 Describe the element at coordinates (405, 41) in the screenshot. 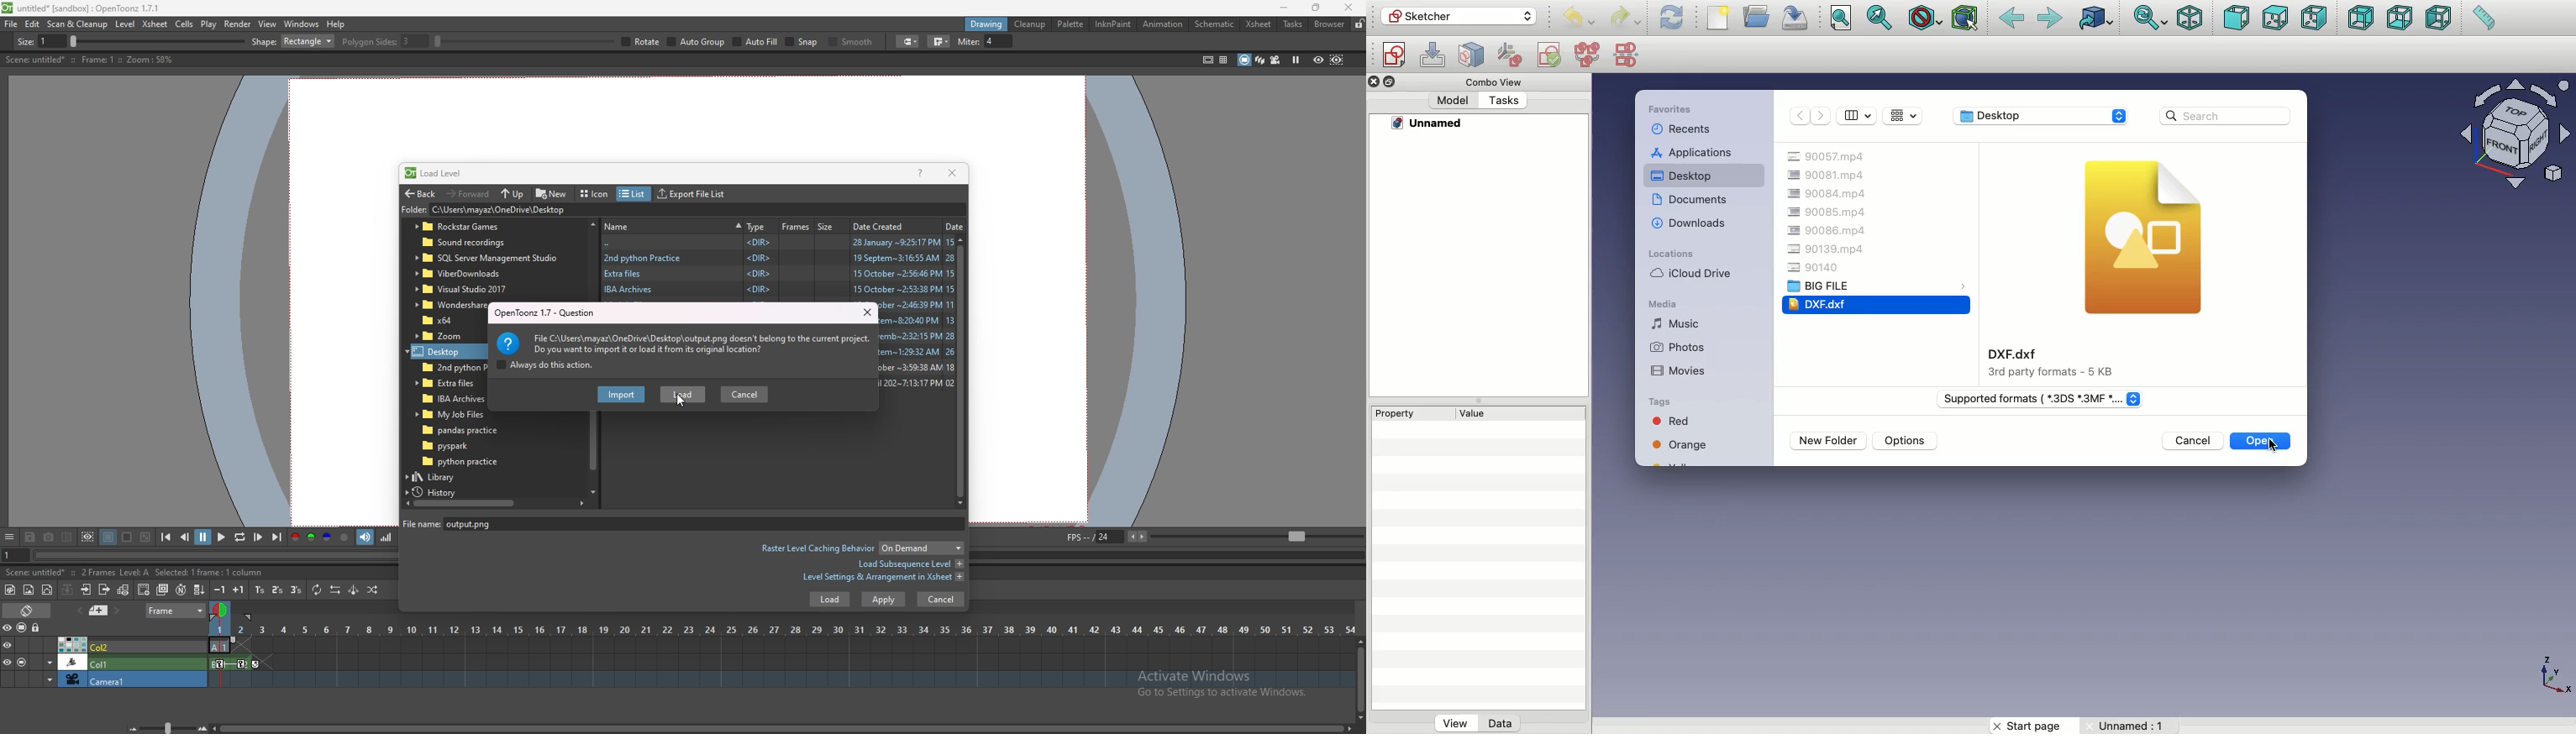

I see `hardness` at that location.